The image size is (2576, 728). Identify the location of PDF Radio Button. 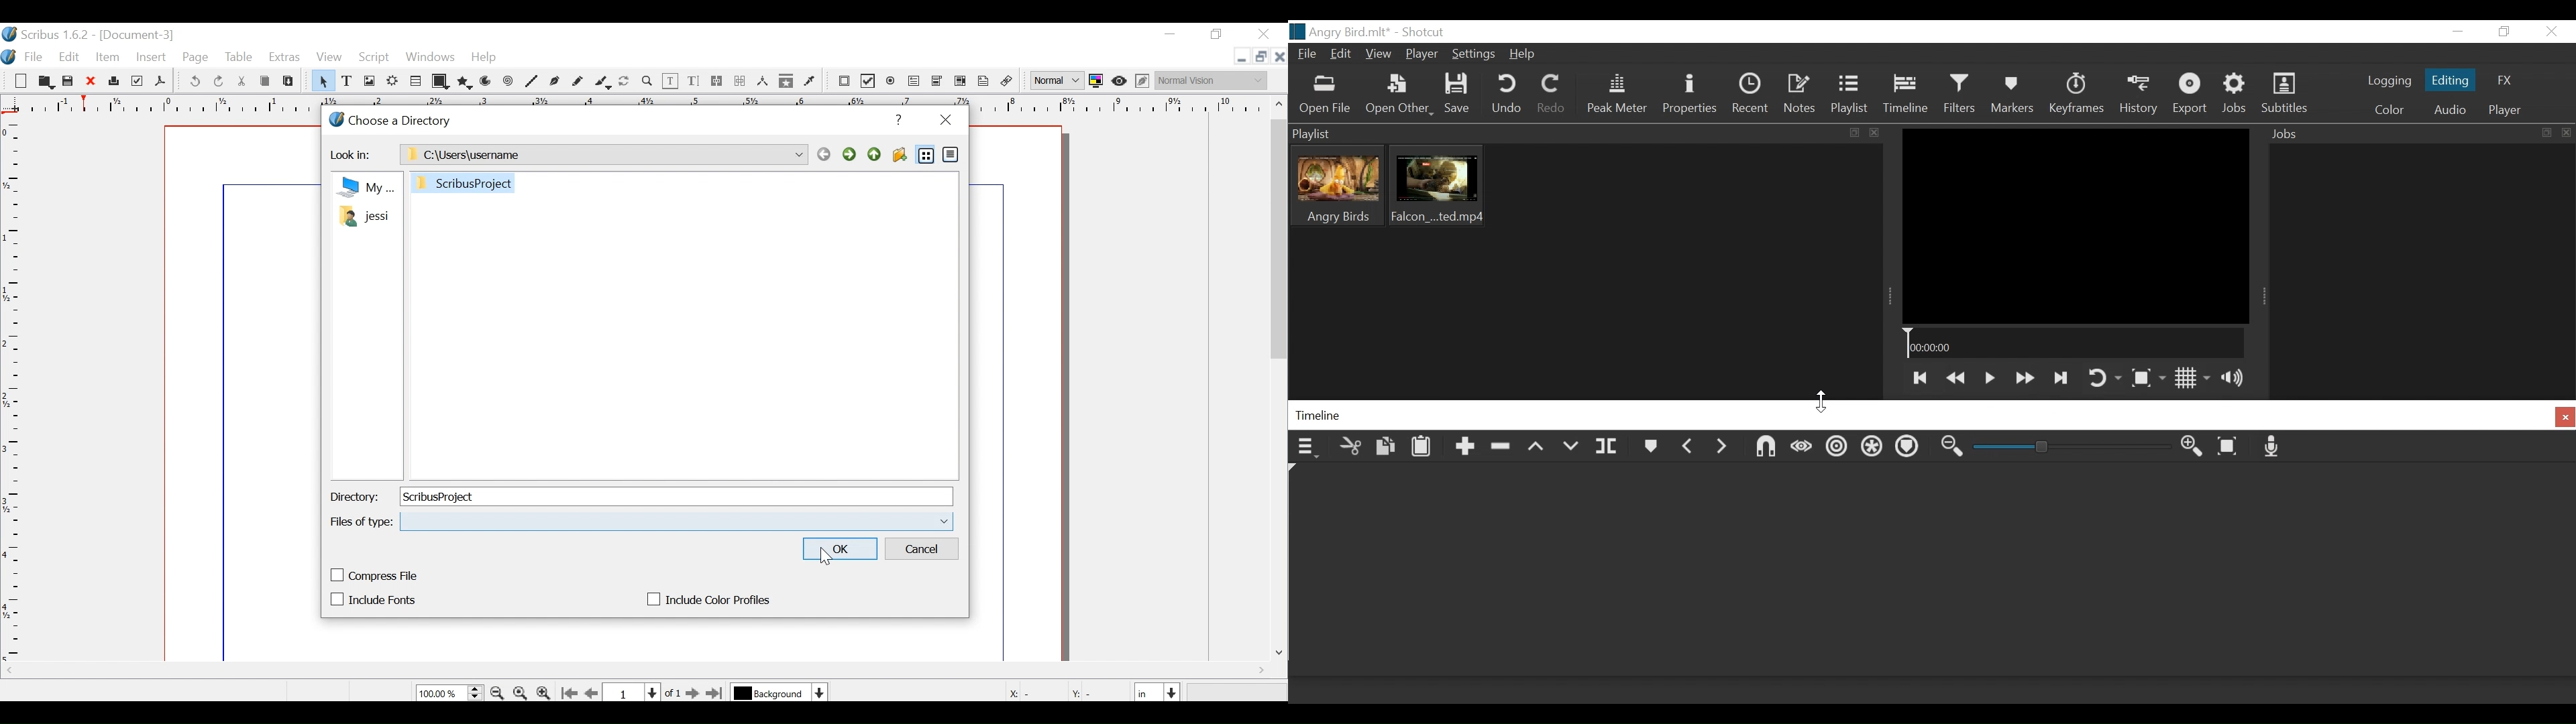
(891, 81).